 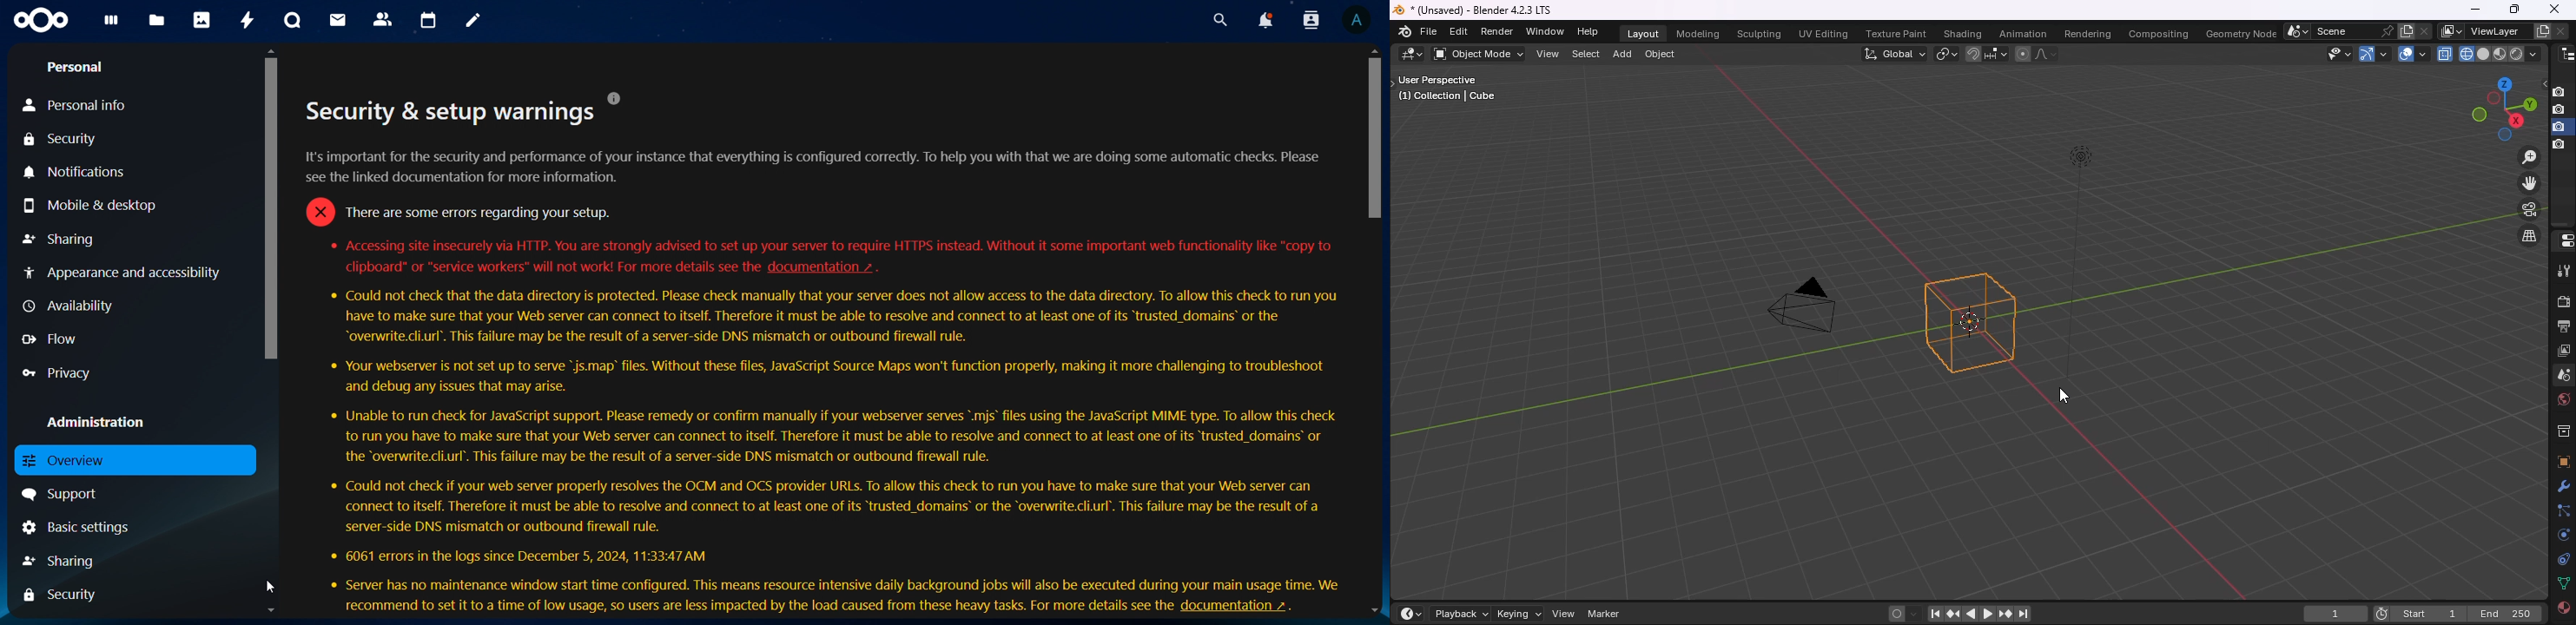 What do you see at coordinates (1478, 54) in the screenshot?
I see `object mode` at bounding box center [1478, 54].